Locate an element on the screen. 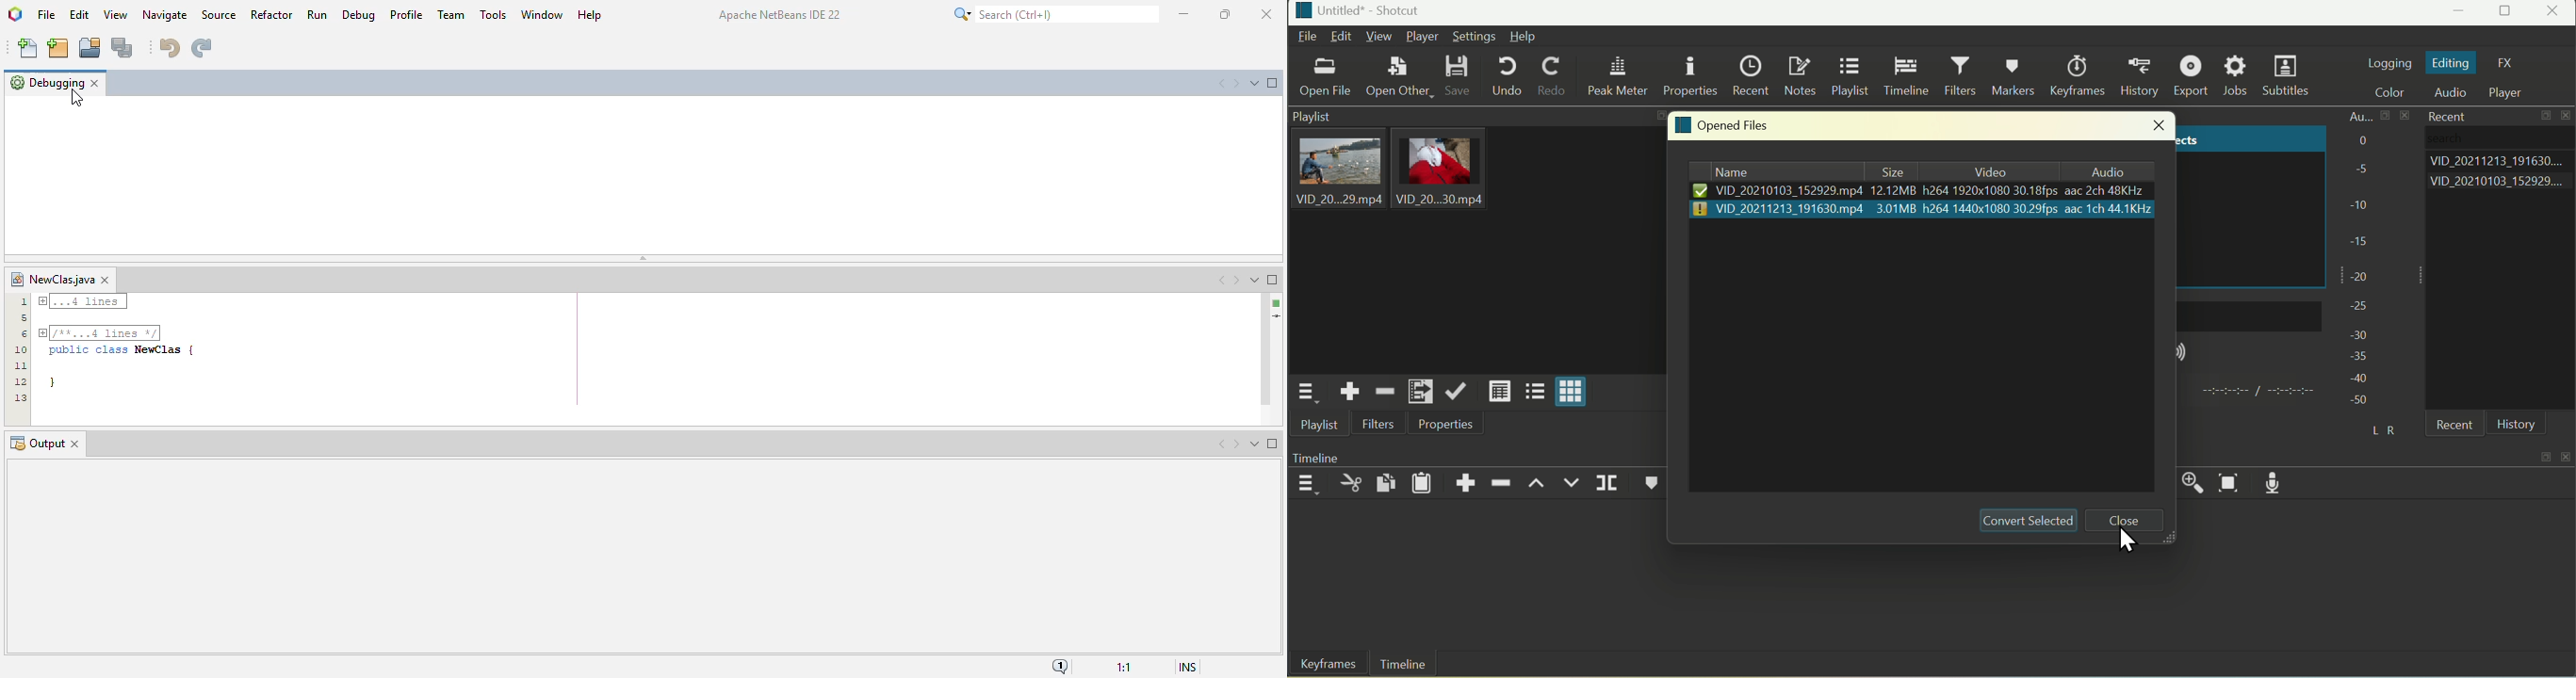  close window is located at coordinates (106, 280).